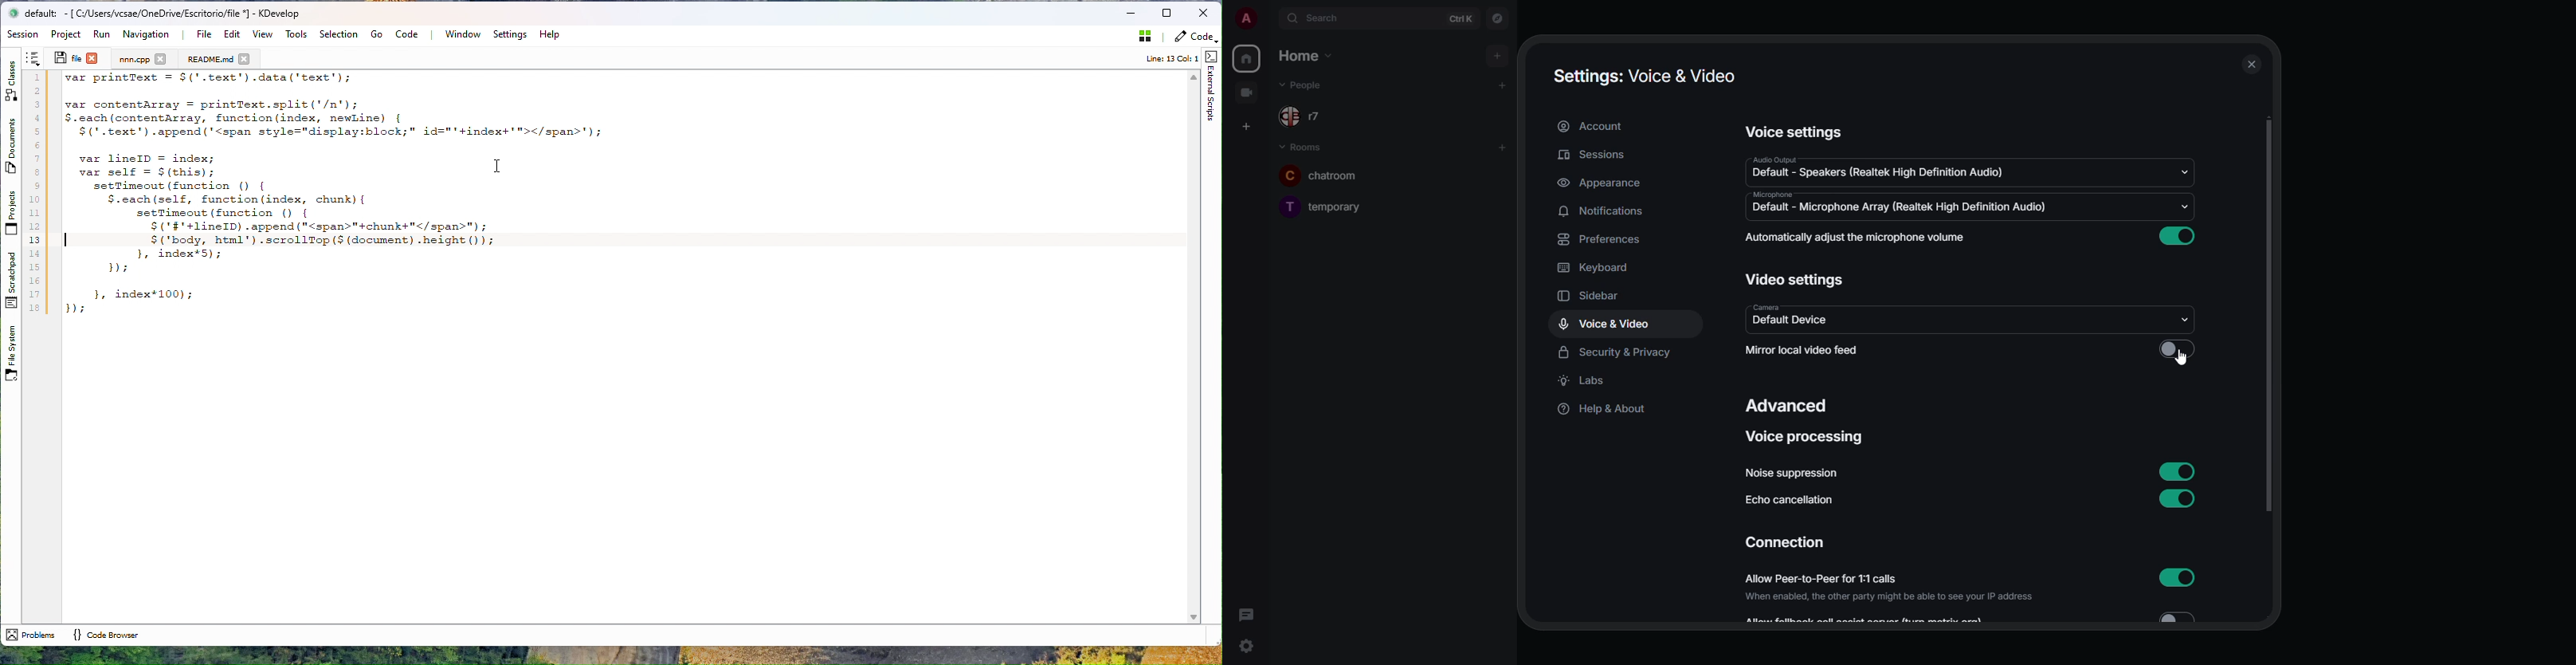 Image resolution: width=2576 pixels, height=672 pixels. What do you see at coordinates (1806, 438) in the screenshot?
I see `voice processing` at bounding box center [1806, 438].